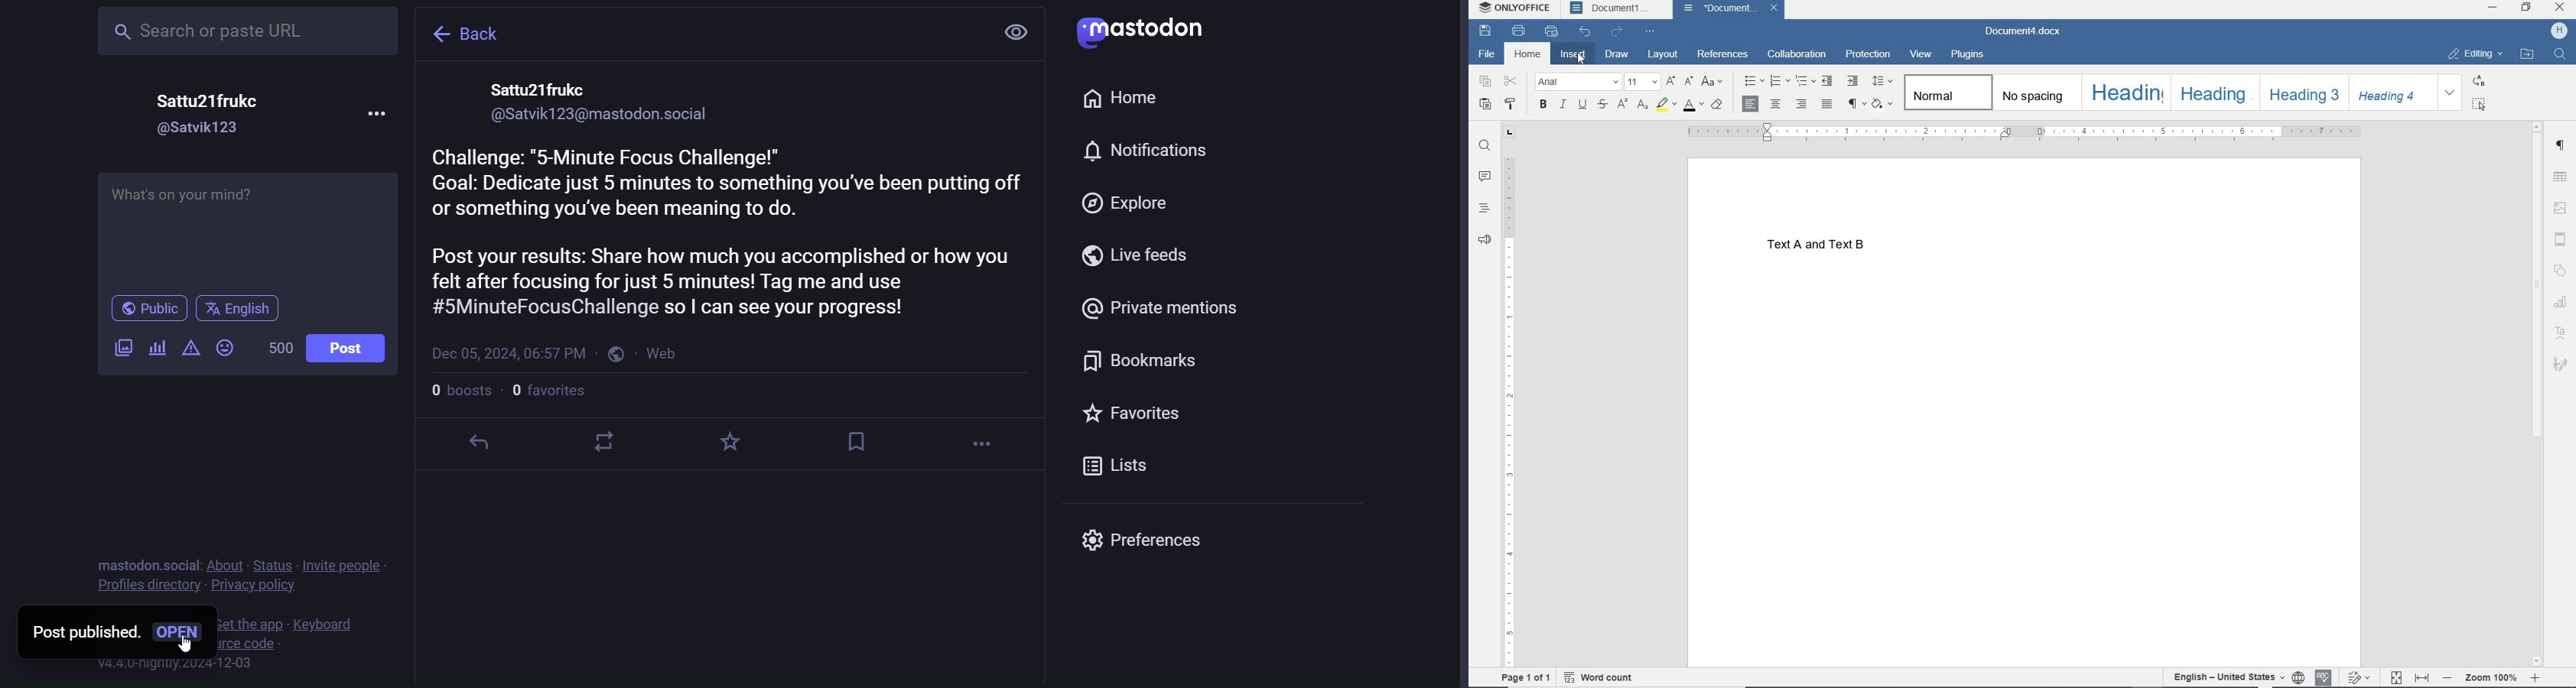 The width and height of the screenshot is (2576, 700). What do you see at coordinates (2475, 55) in the screenshot?
I see `EDITING` at bounding box center [2475, 55].